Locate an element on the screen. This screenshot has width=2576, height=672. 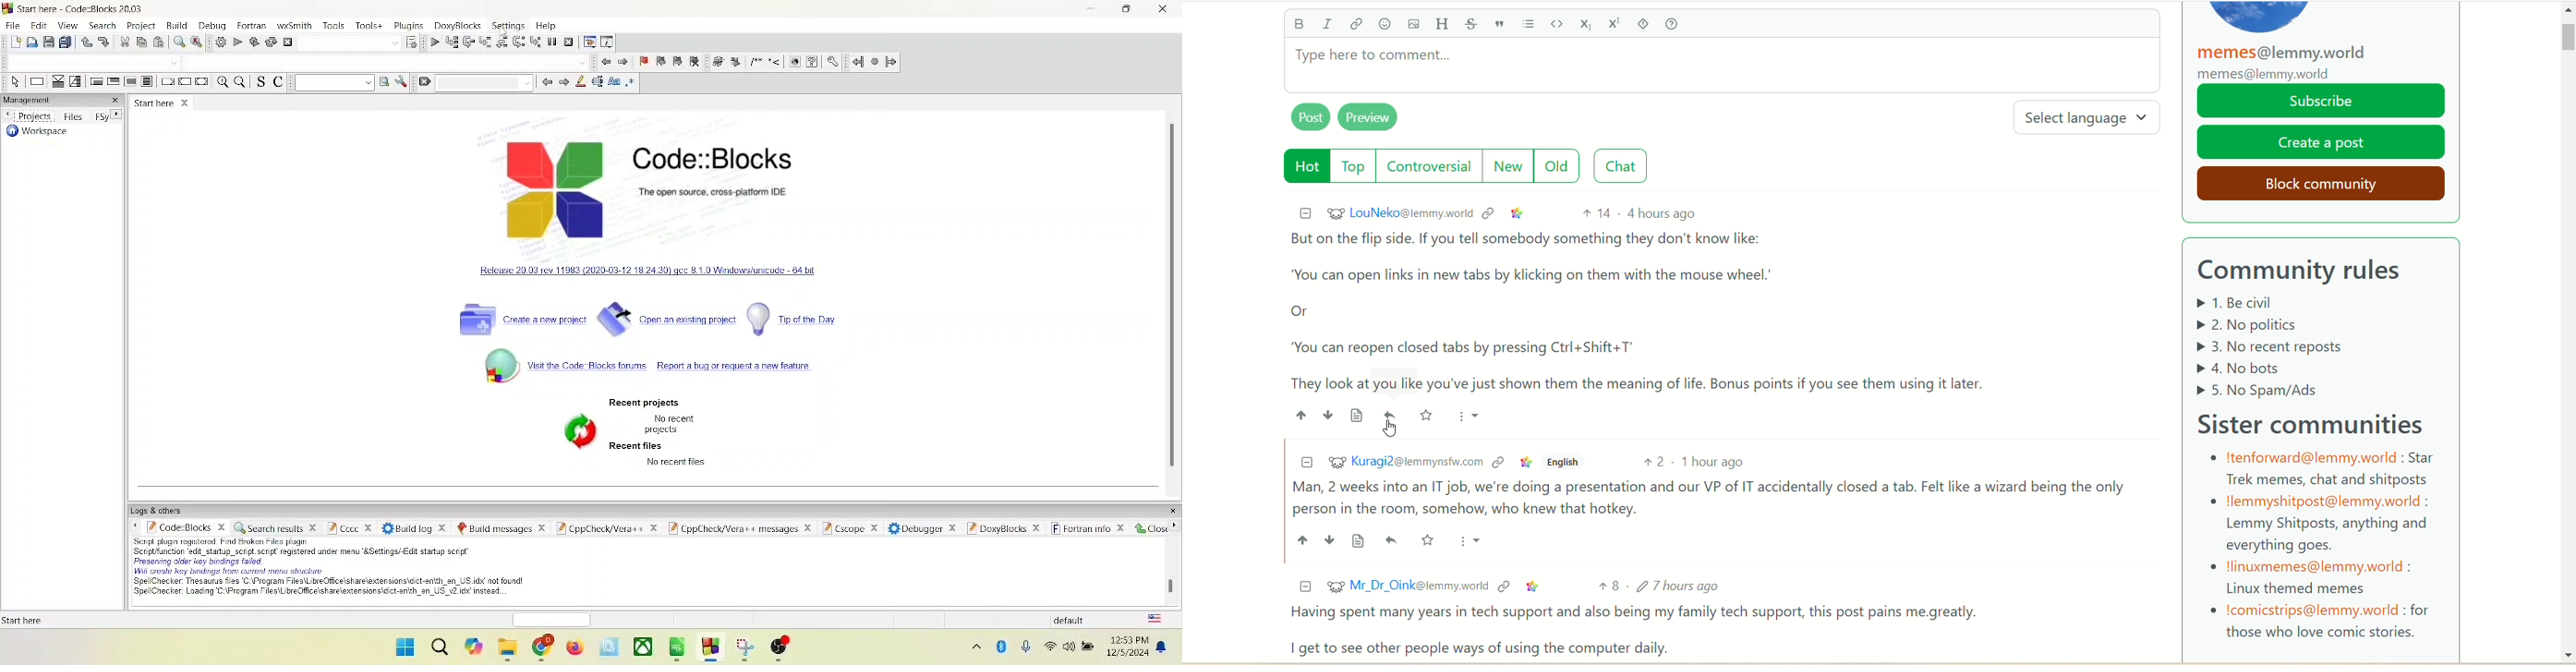
2 votes up is located at coordinates (1654, 460).